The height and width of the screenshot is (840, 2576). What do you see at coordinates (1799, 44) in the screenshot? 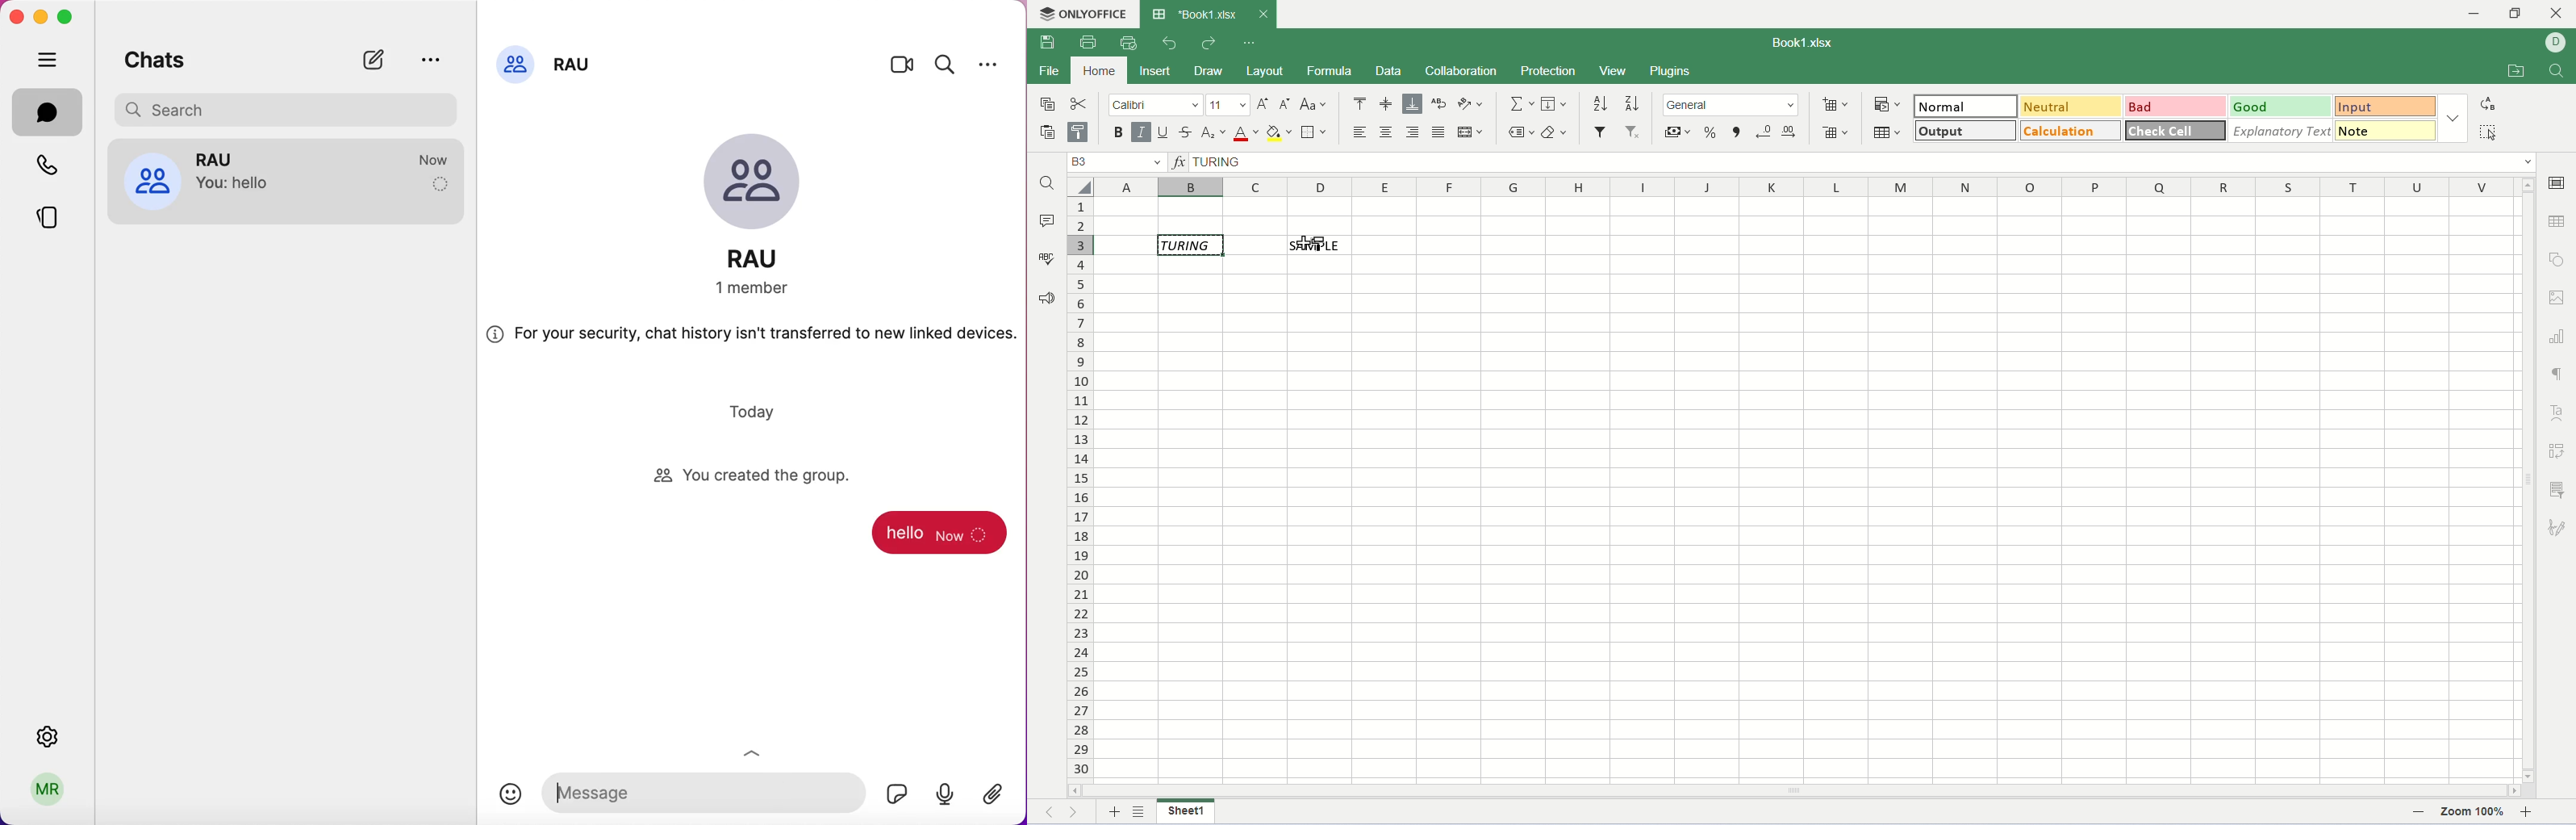
I see `document name` at bounding box center [1799, 44].